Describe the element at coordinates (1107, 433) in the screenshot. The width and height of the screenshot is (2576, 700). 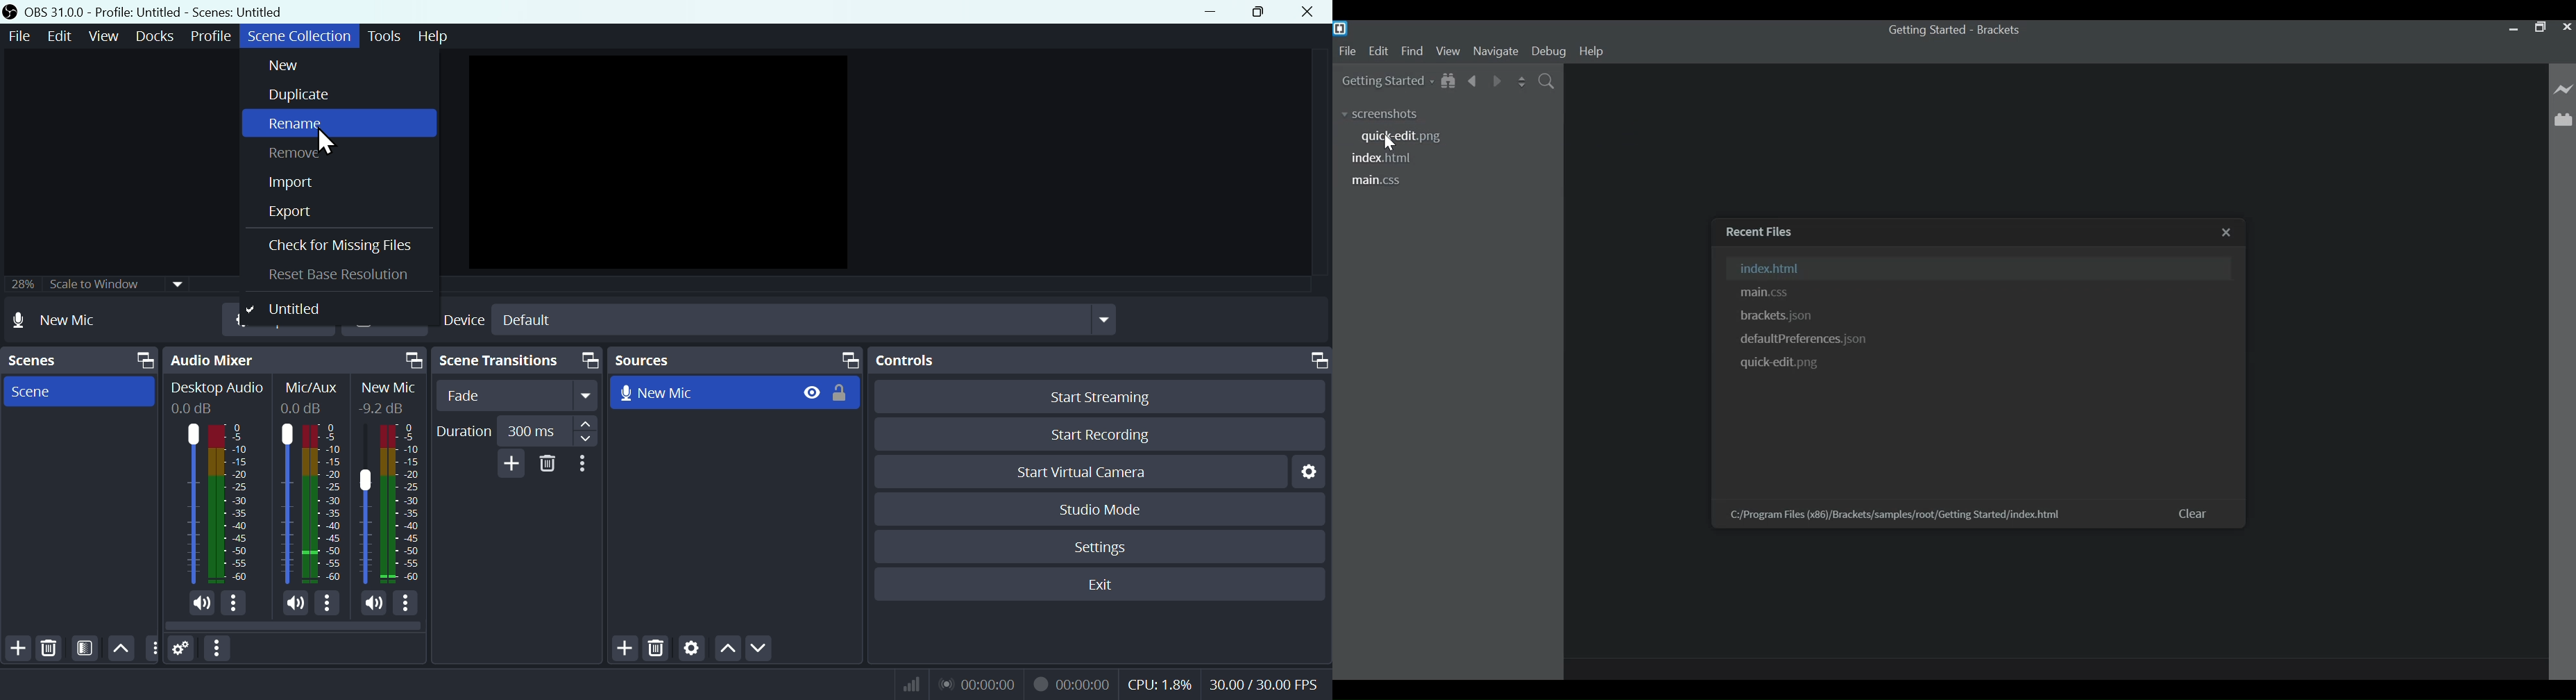
I see `Start recording` at that location.